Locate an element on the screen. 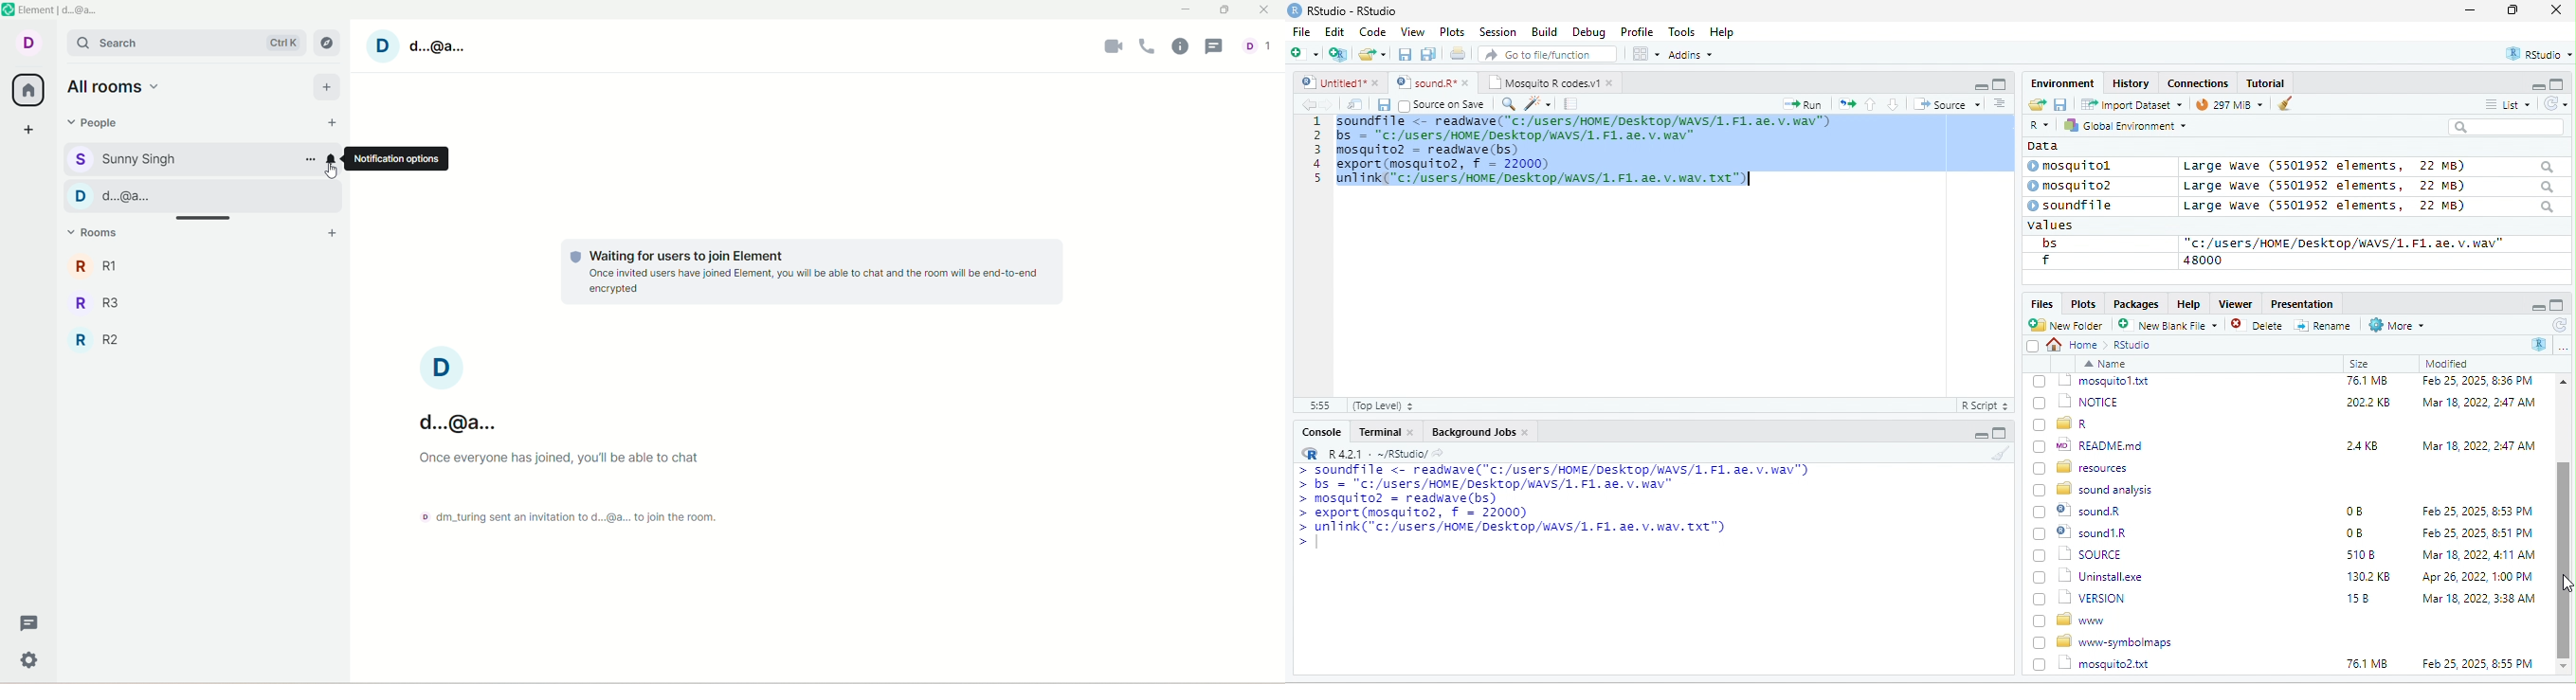 The height and width of the screenshot is (700, 2576). account is located at coordinates (421, 46).